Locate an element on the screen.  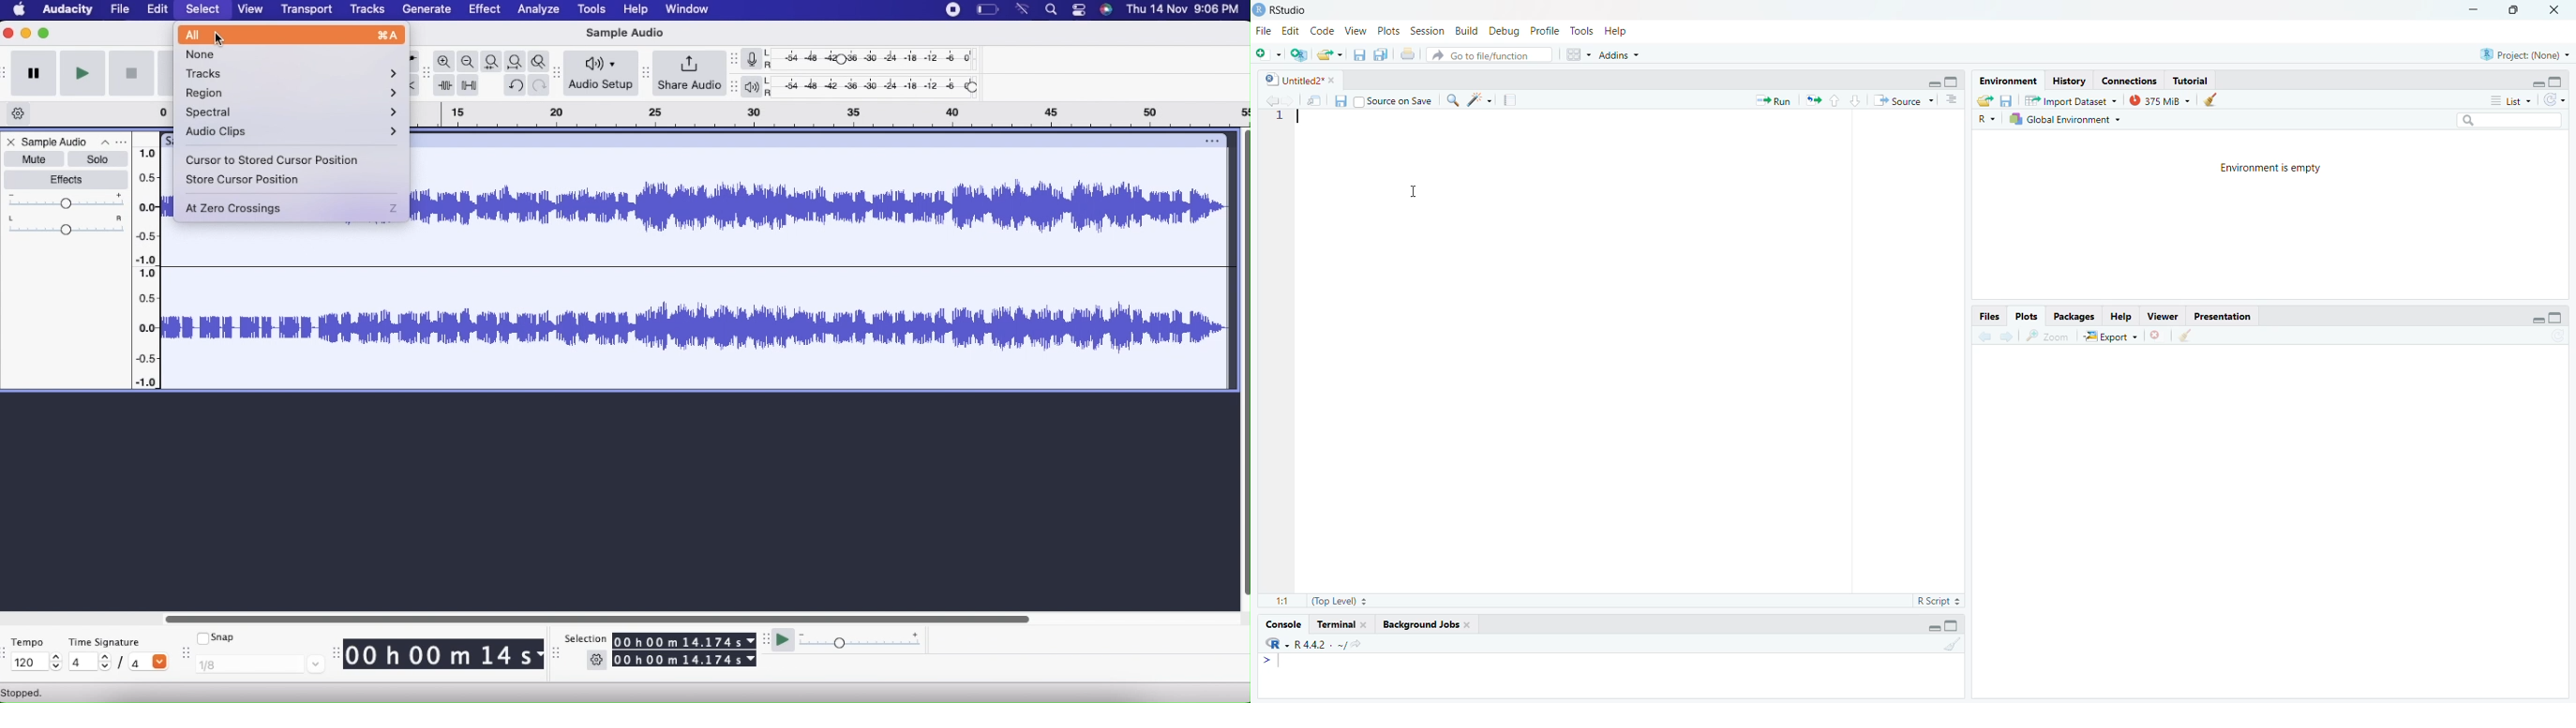
hide console is located at coordinates (1952, 82).